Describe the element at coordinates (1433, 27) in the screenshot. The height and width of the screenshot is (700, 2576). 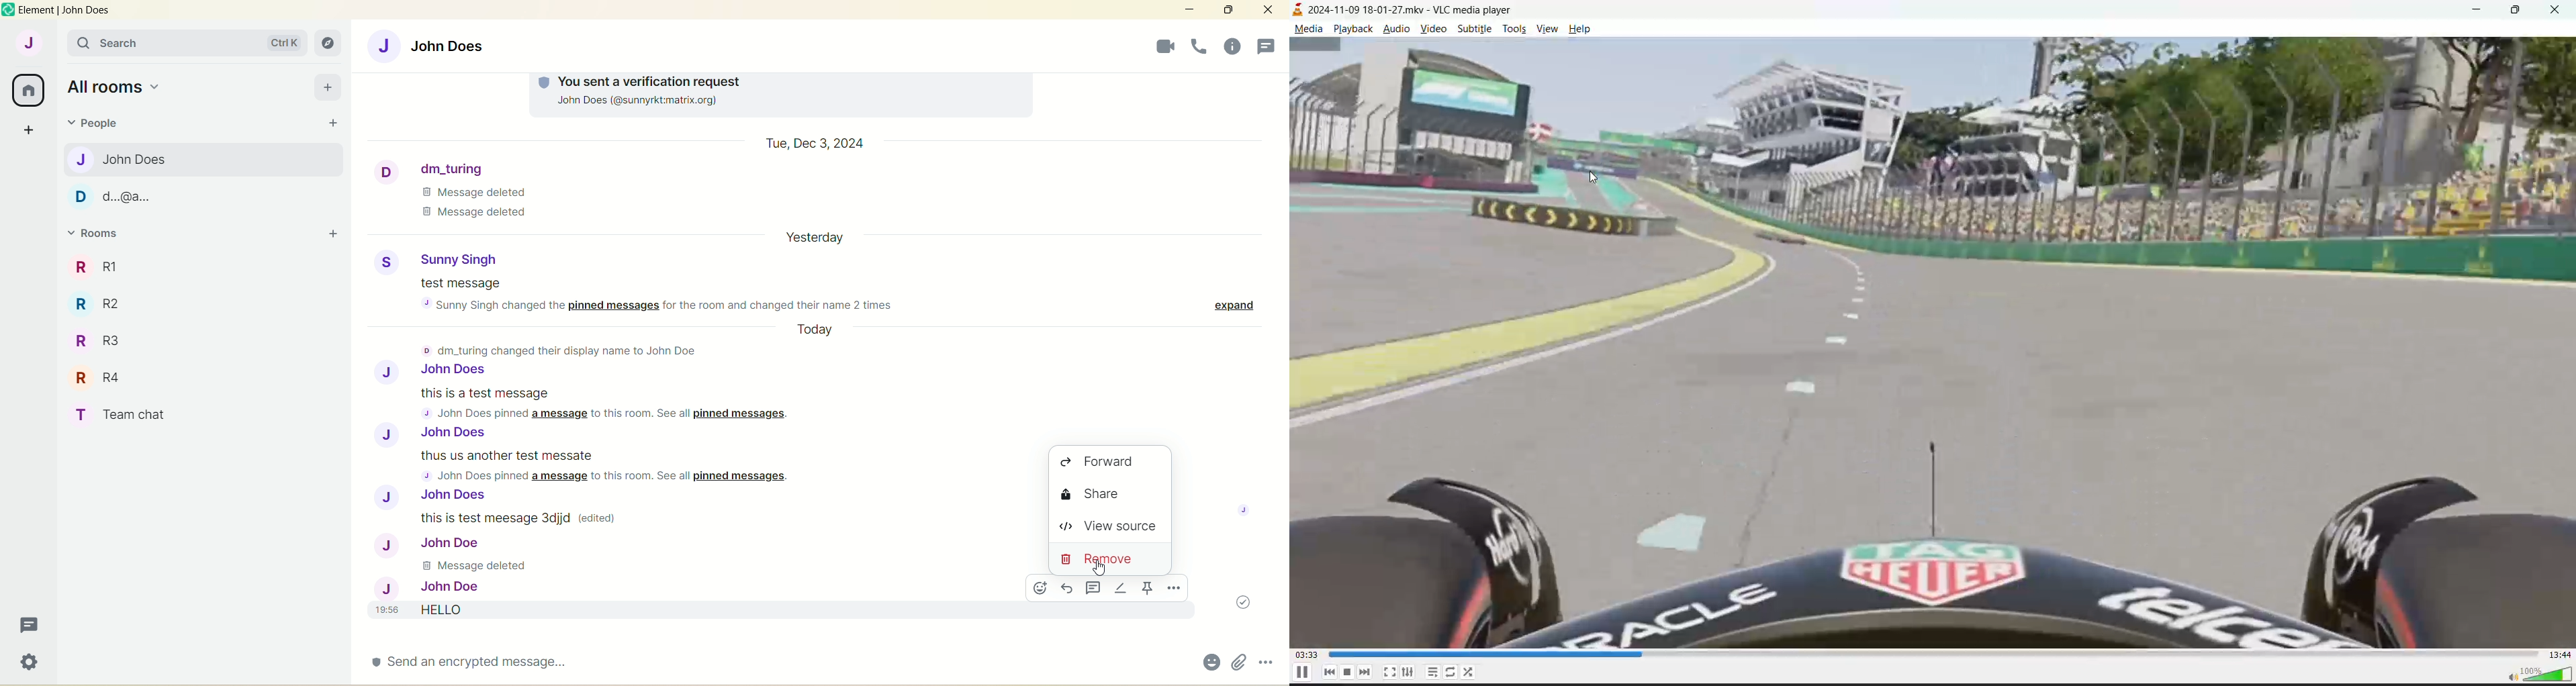
I see `video` at that location.